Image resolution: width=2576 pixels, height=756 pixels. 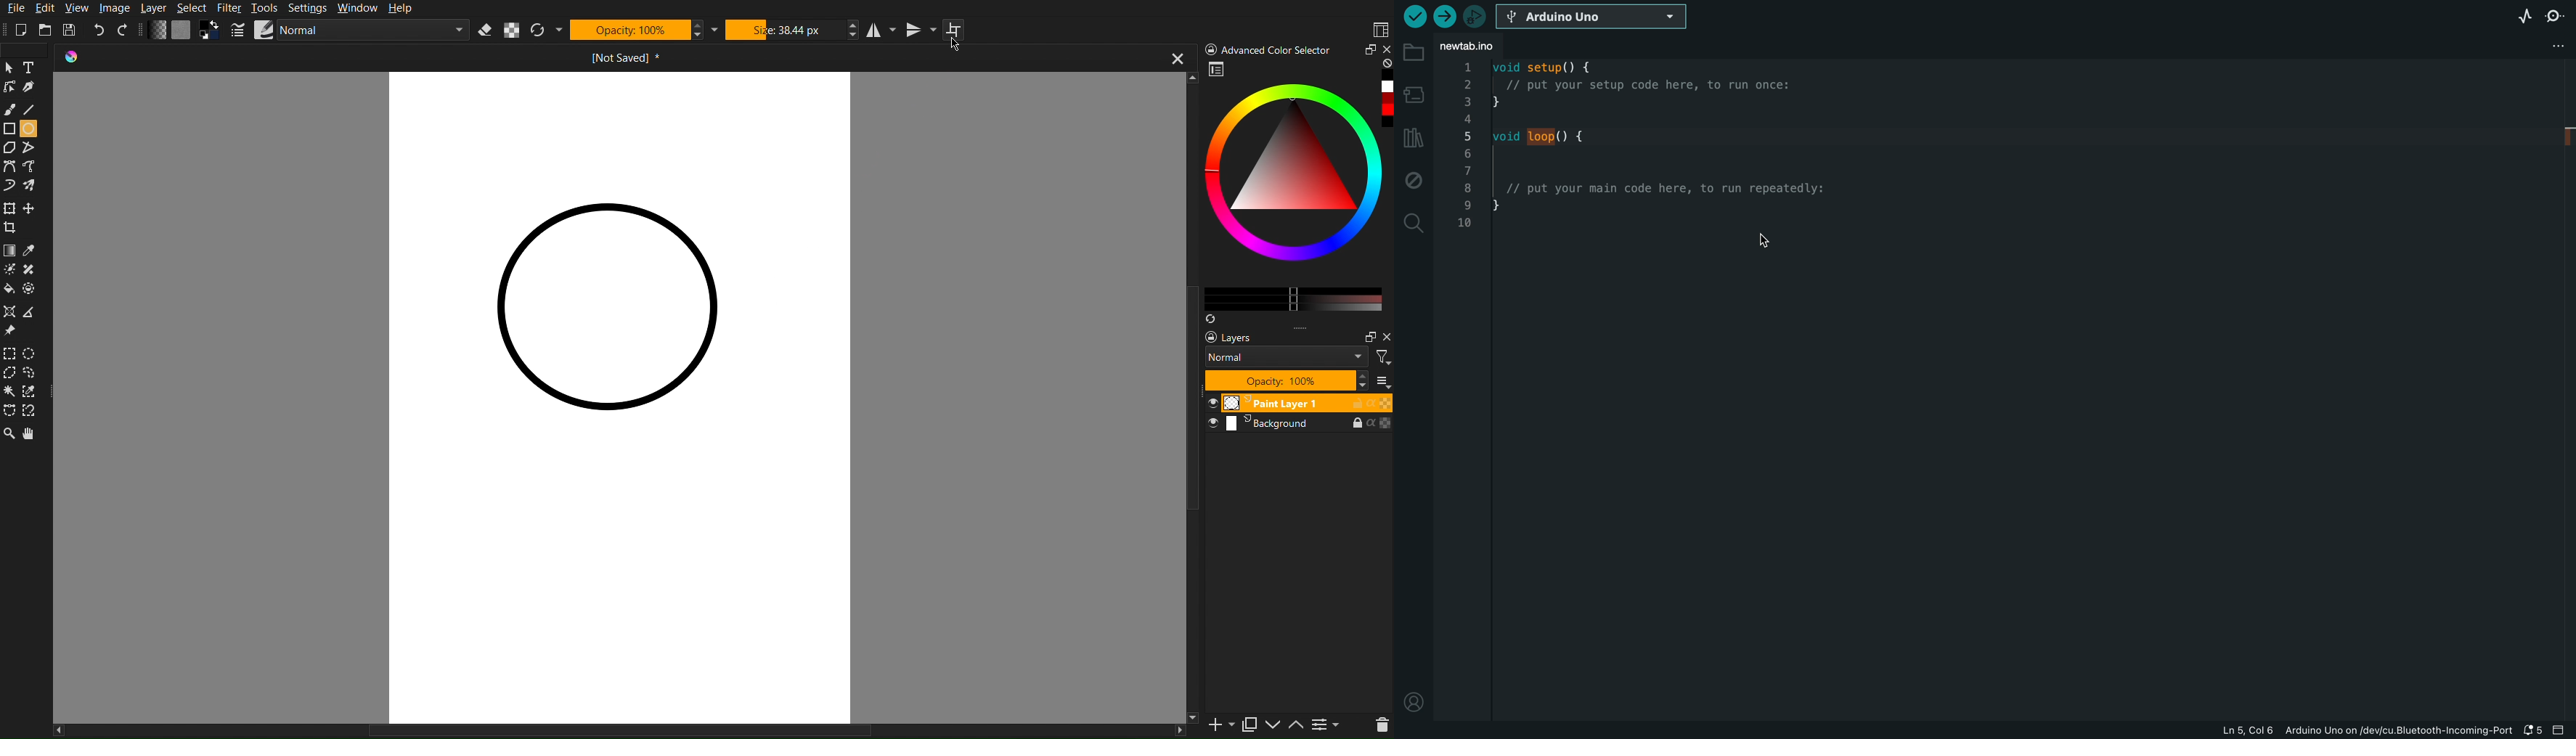 What do you see at coordinates (1247, 726) in the screenshot?
I see `copy` at bounding box center [1247, 726].